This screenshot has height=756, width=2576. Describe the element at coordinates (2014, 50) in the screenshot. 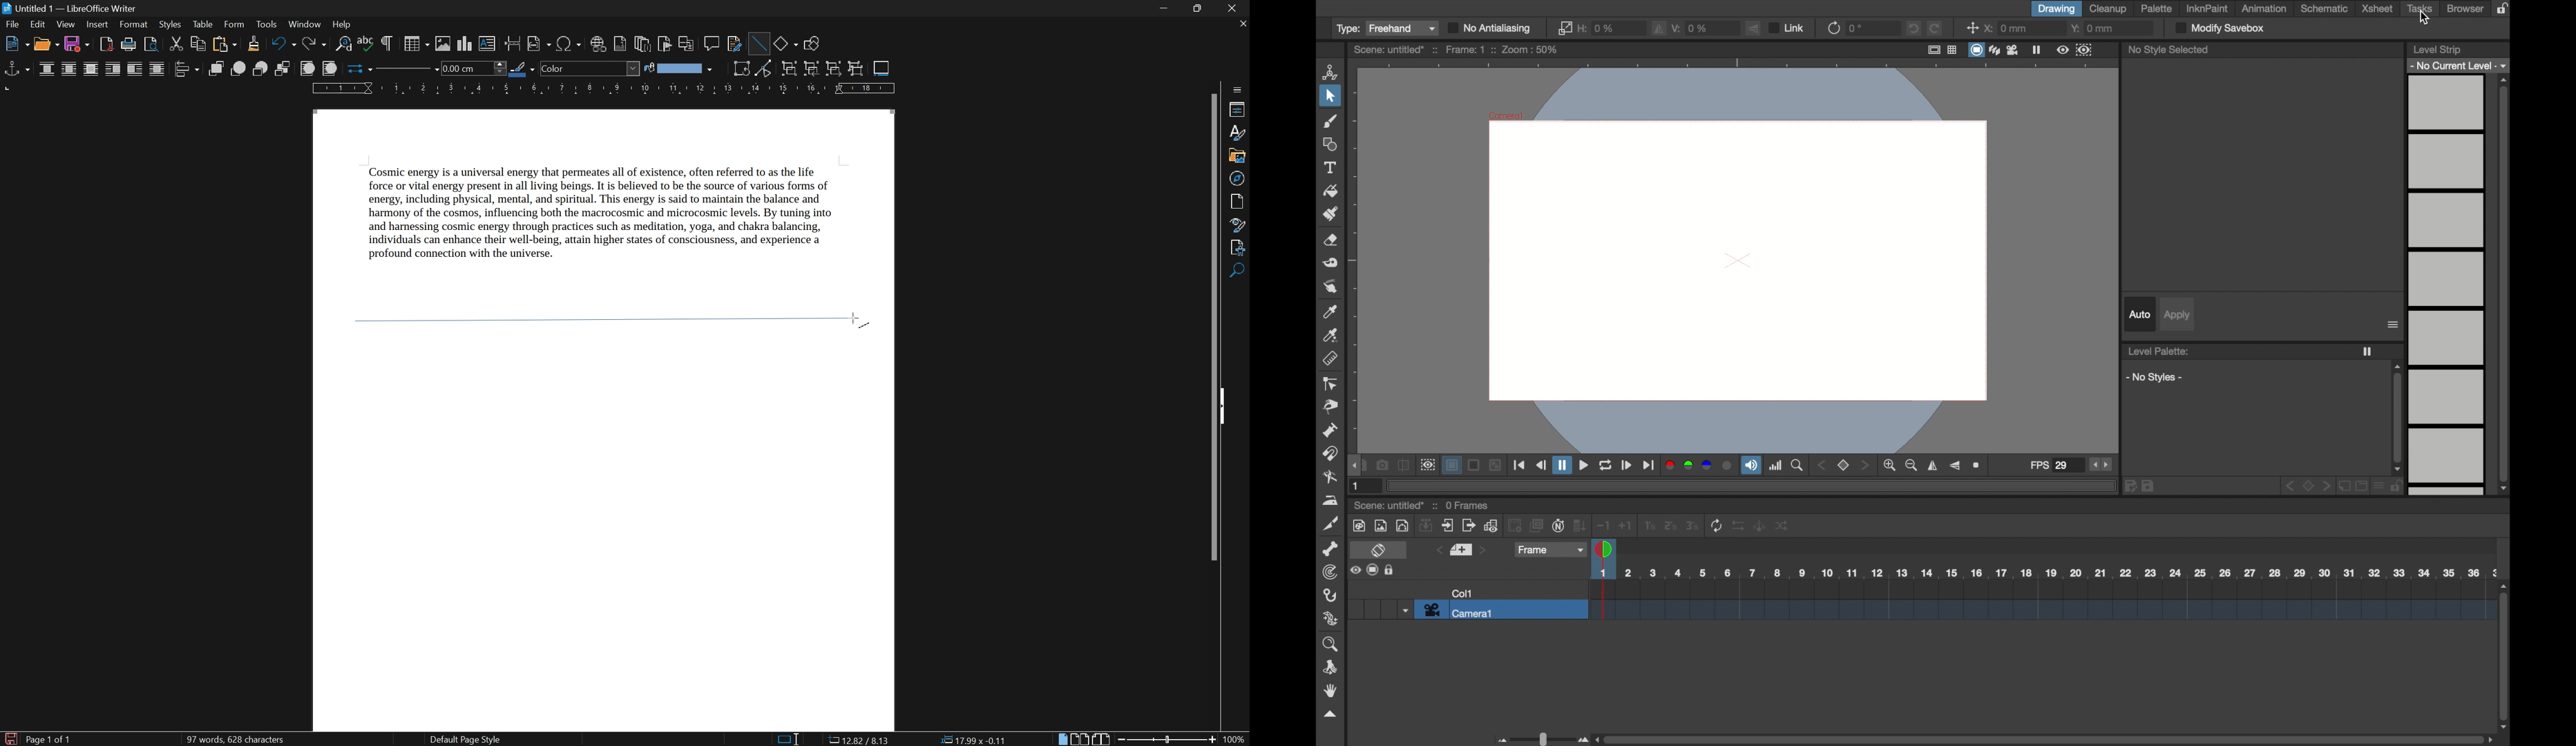

I see `camera` at that location.